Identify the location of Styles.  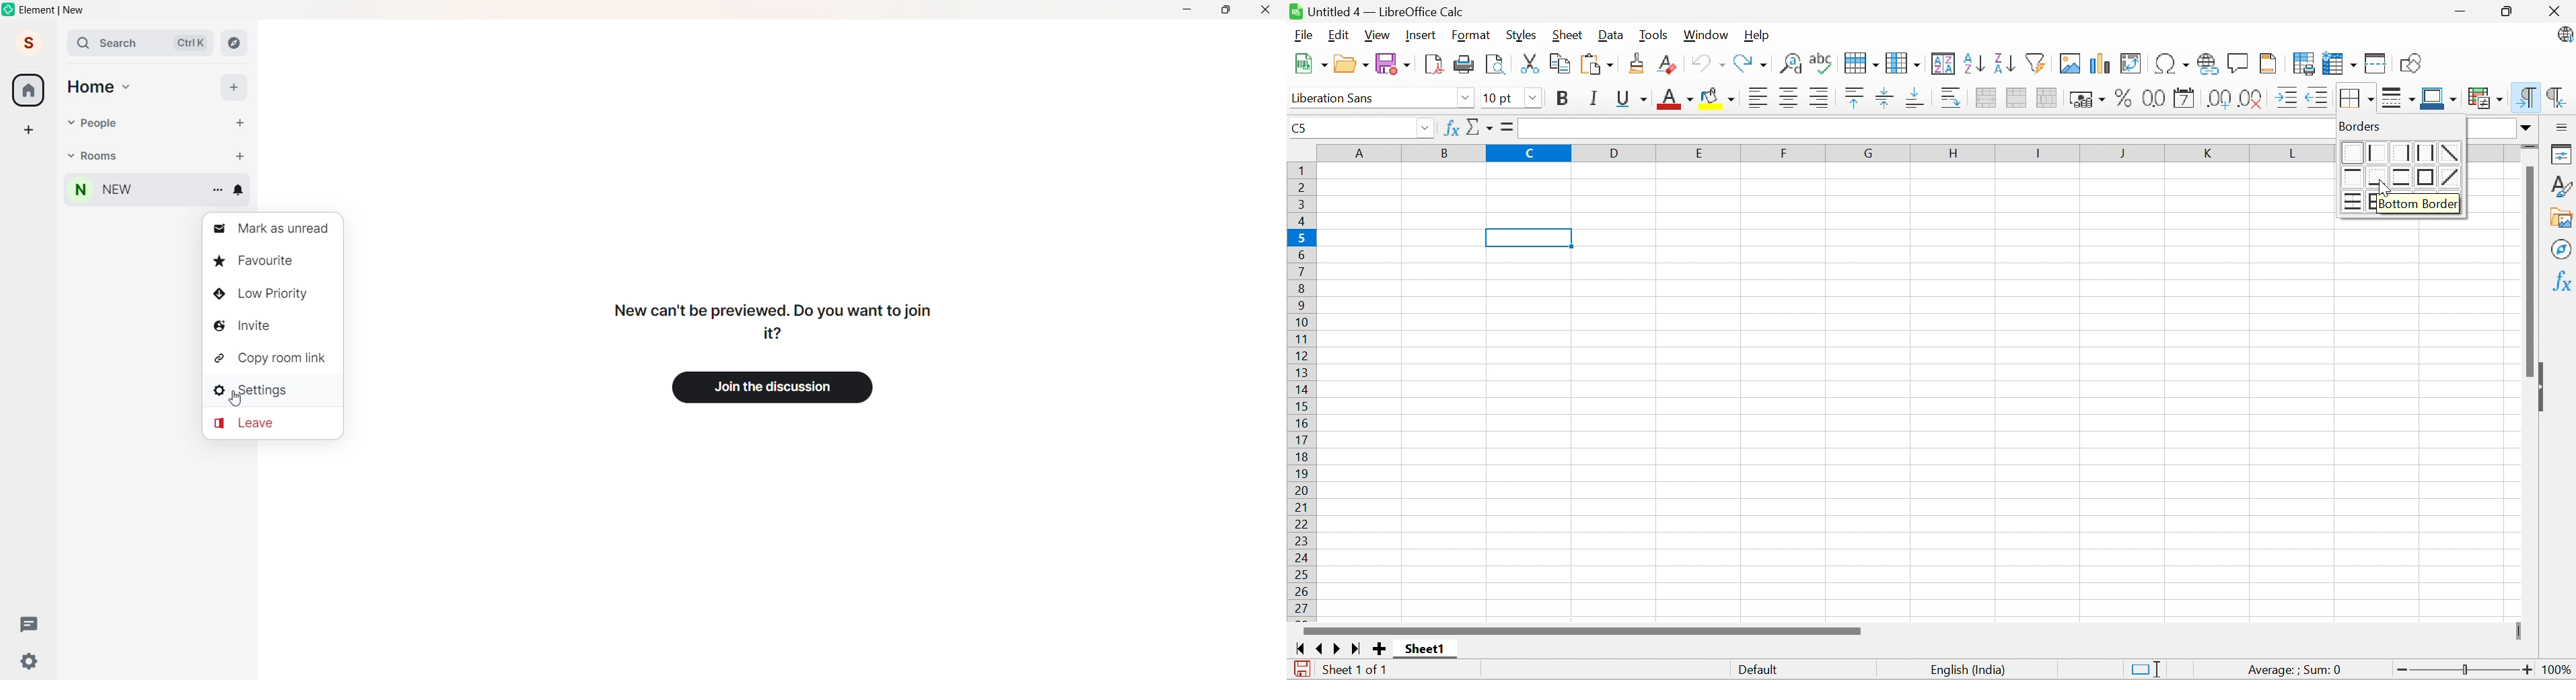
(1522, 36).